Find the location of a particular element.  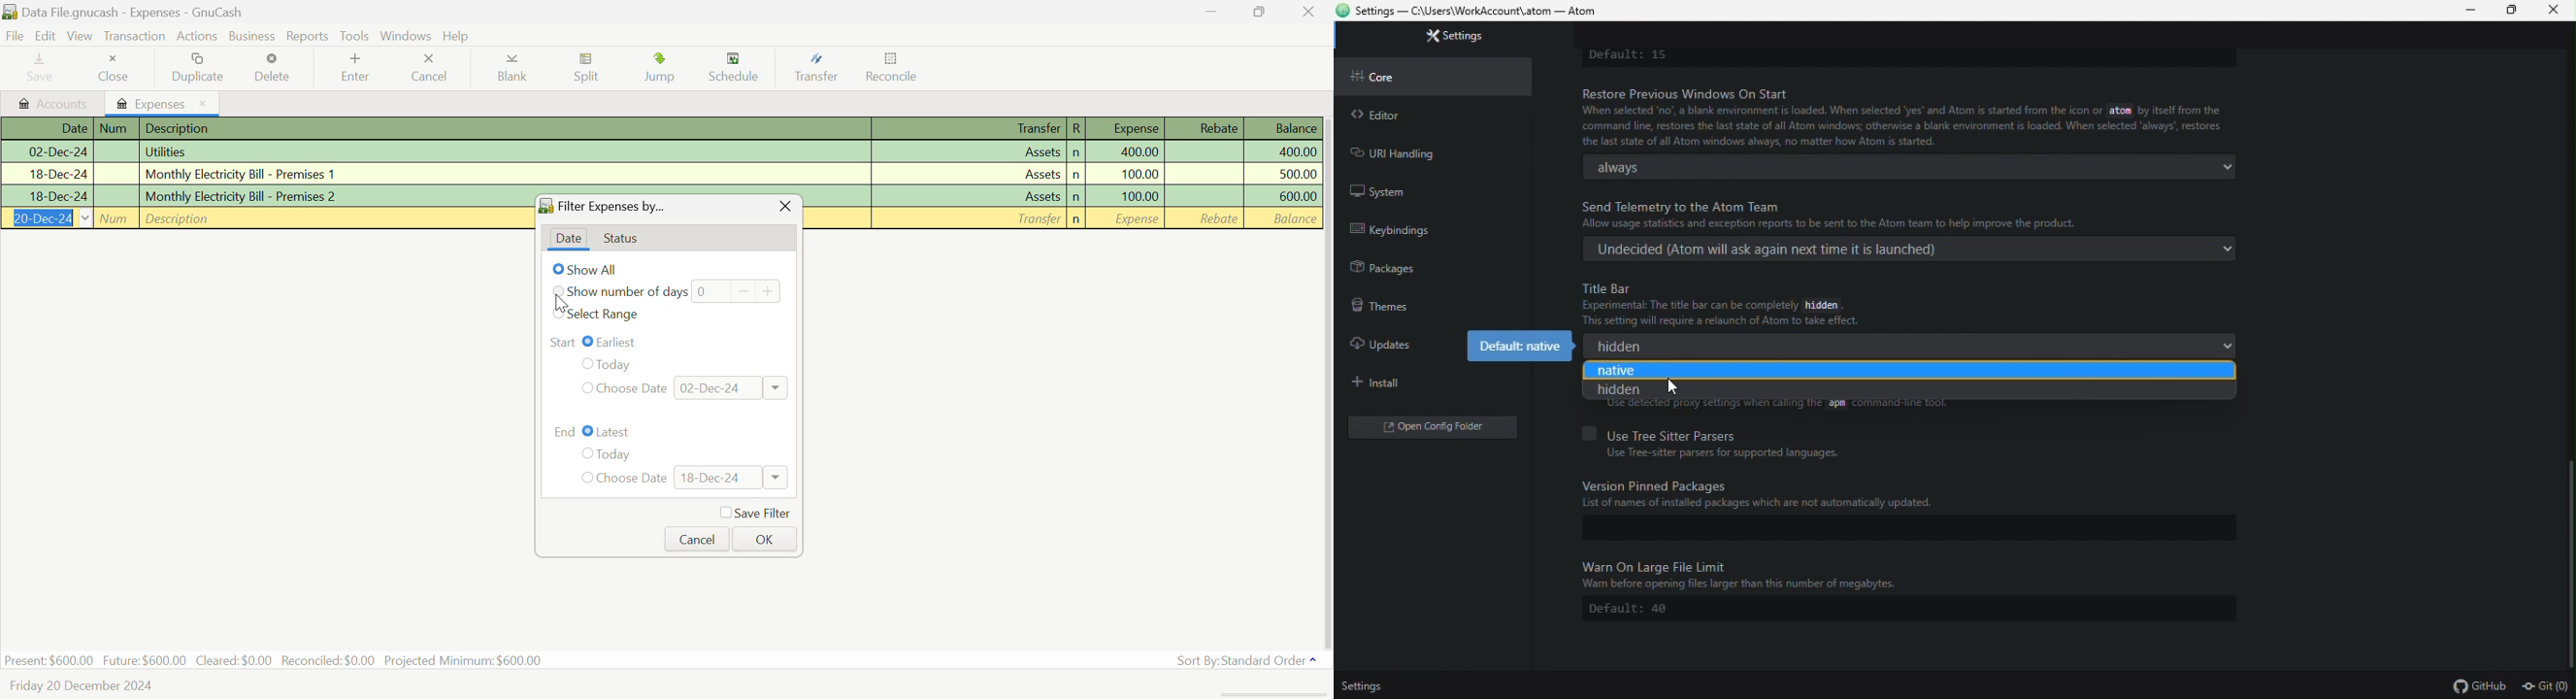

Version Pinned Packages is located at coordinates (1661, 484).